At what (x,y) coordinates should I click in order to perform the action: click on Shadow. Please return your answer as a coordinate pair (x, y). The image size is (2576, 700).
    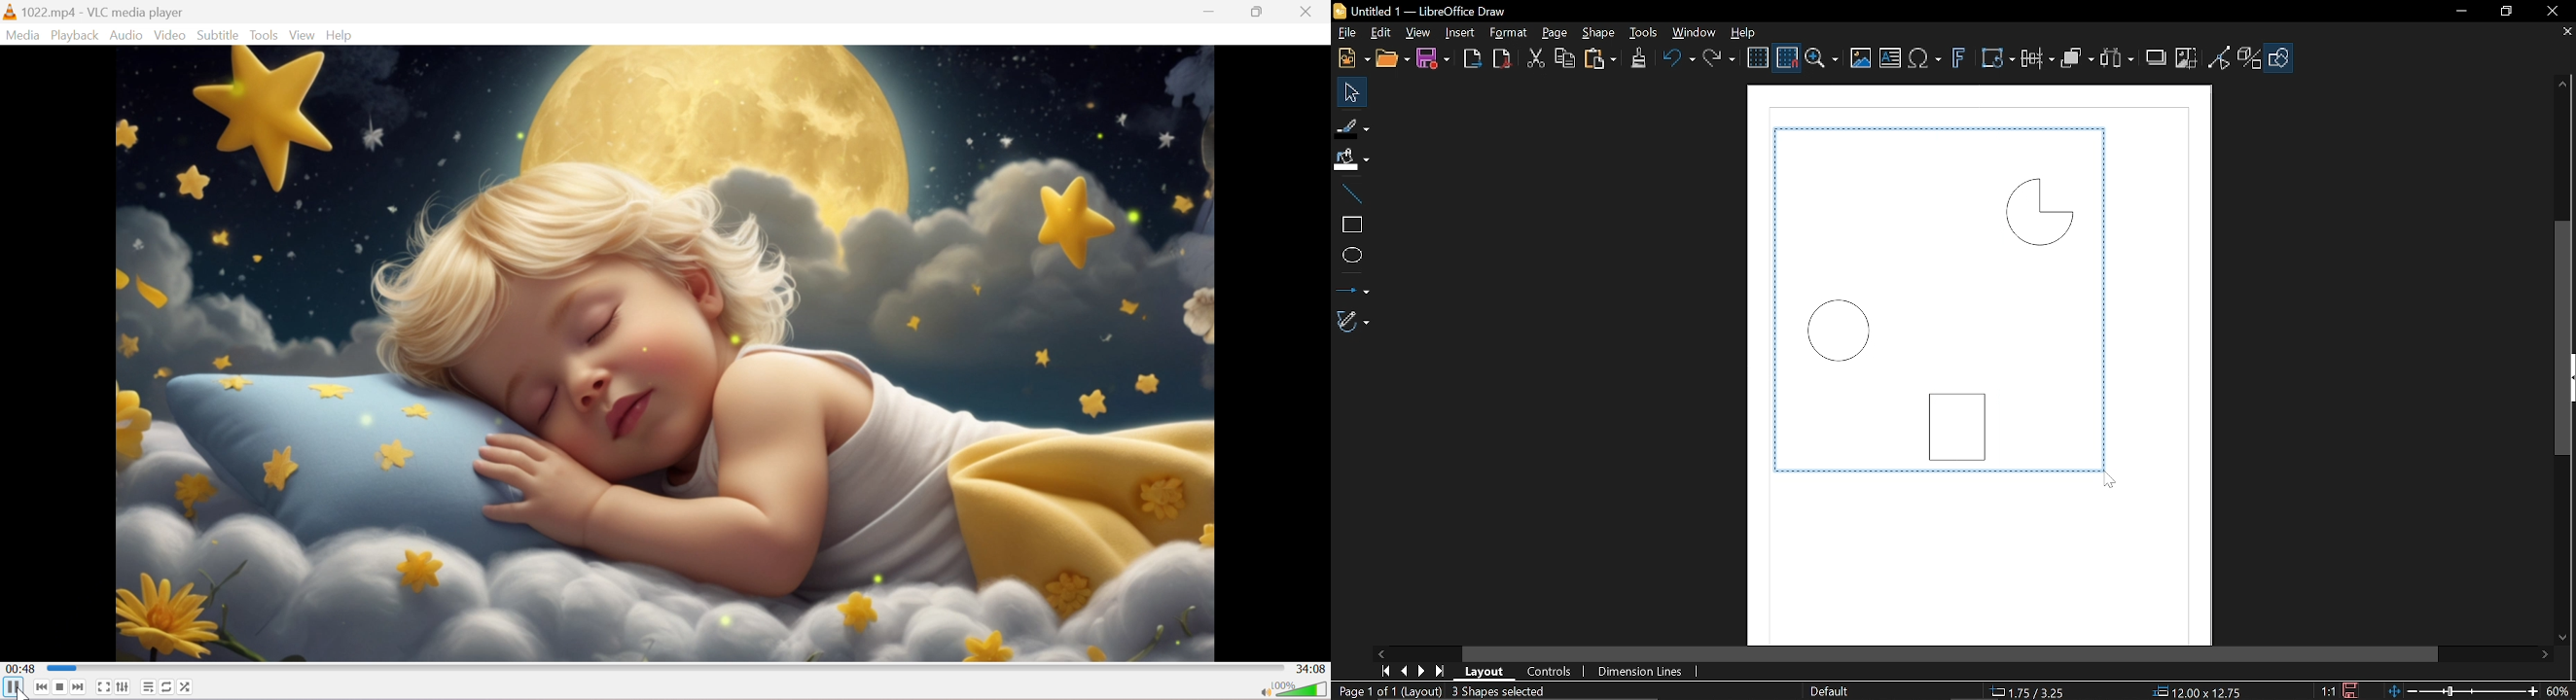
    Looking at the image, I should click on (2156, 59).